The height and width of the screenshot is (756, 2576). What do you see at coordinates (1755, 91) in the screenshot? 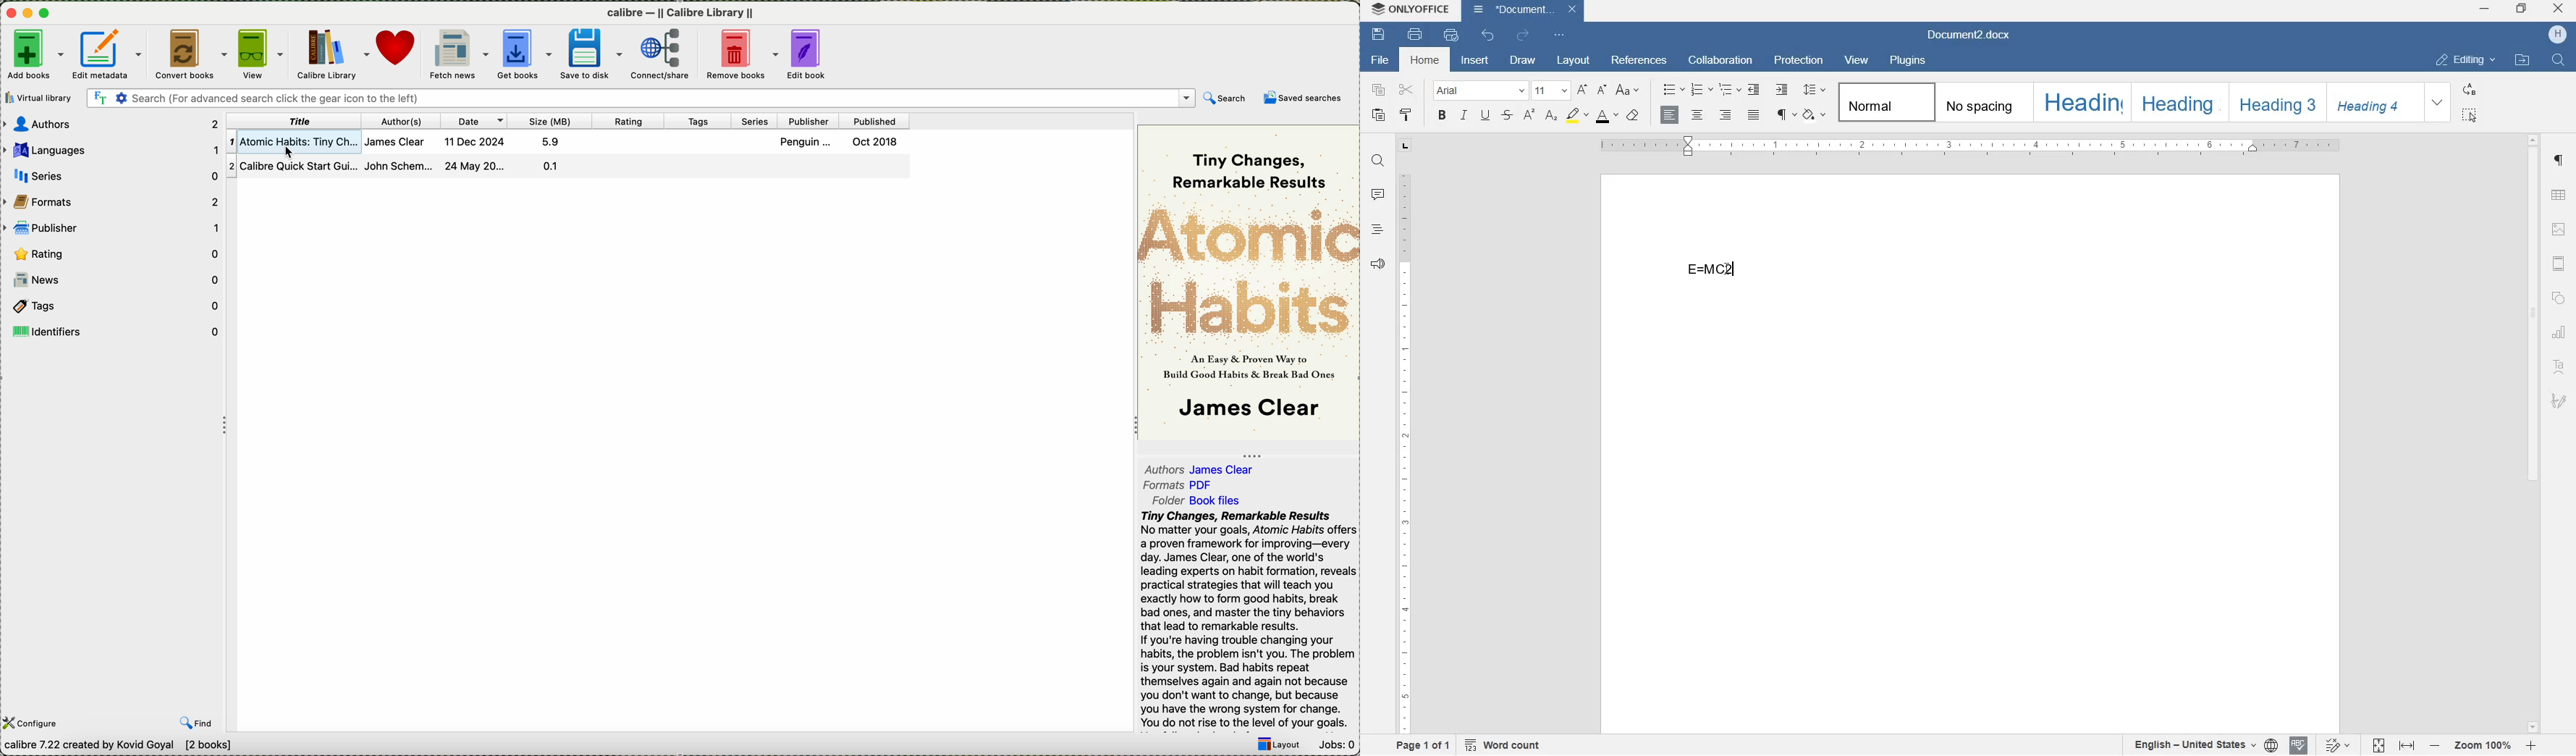
I see `decrease indent` at bounding box center [1755, 91].